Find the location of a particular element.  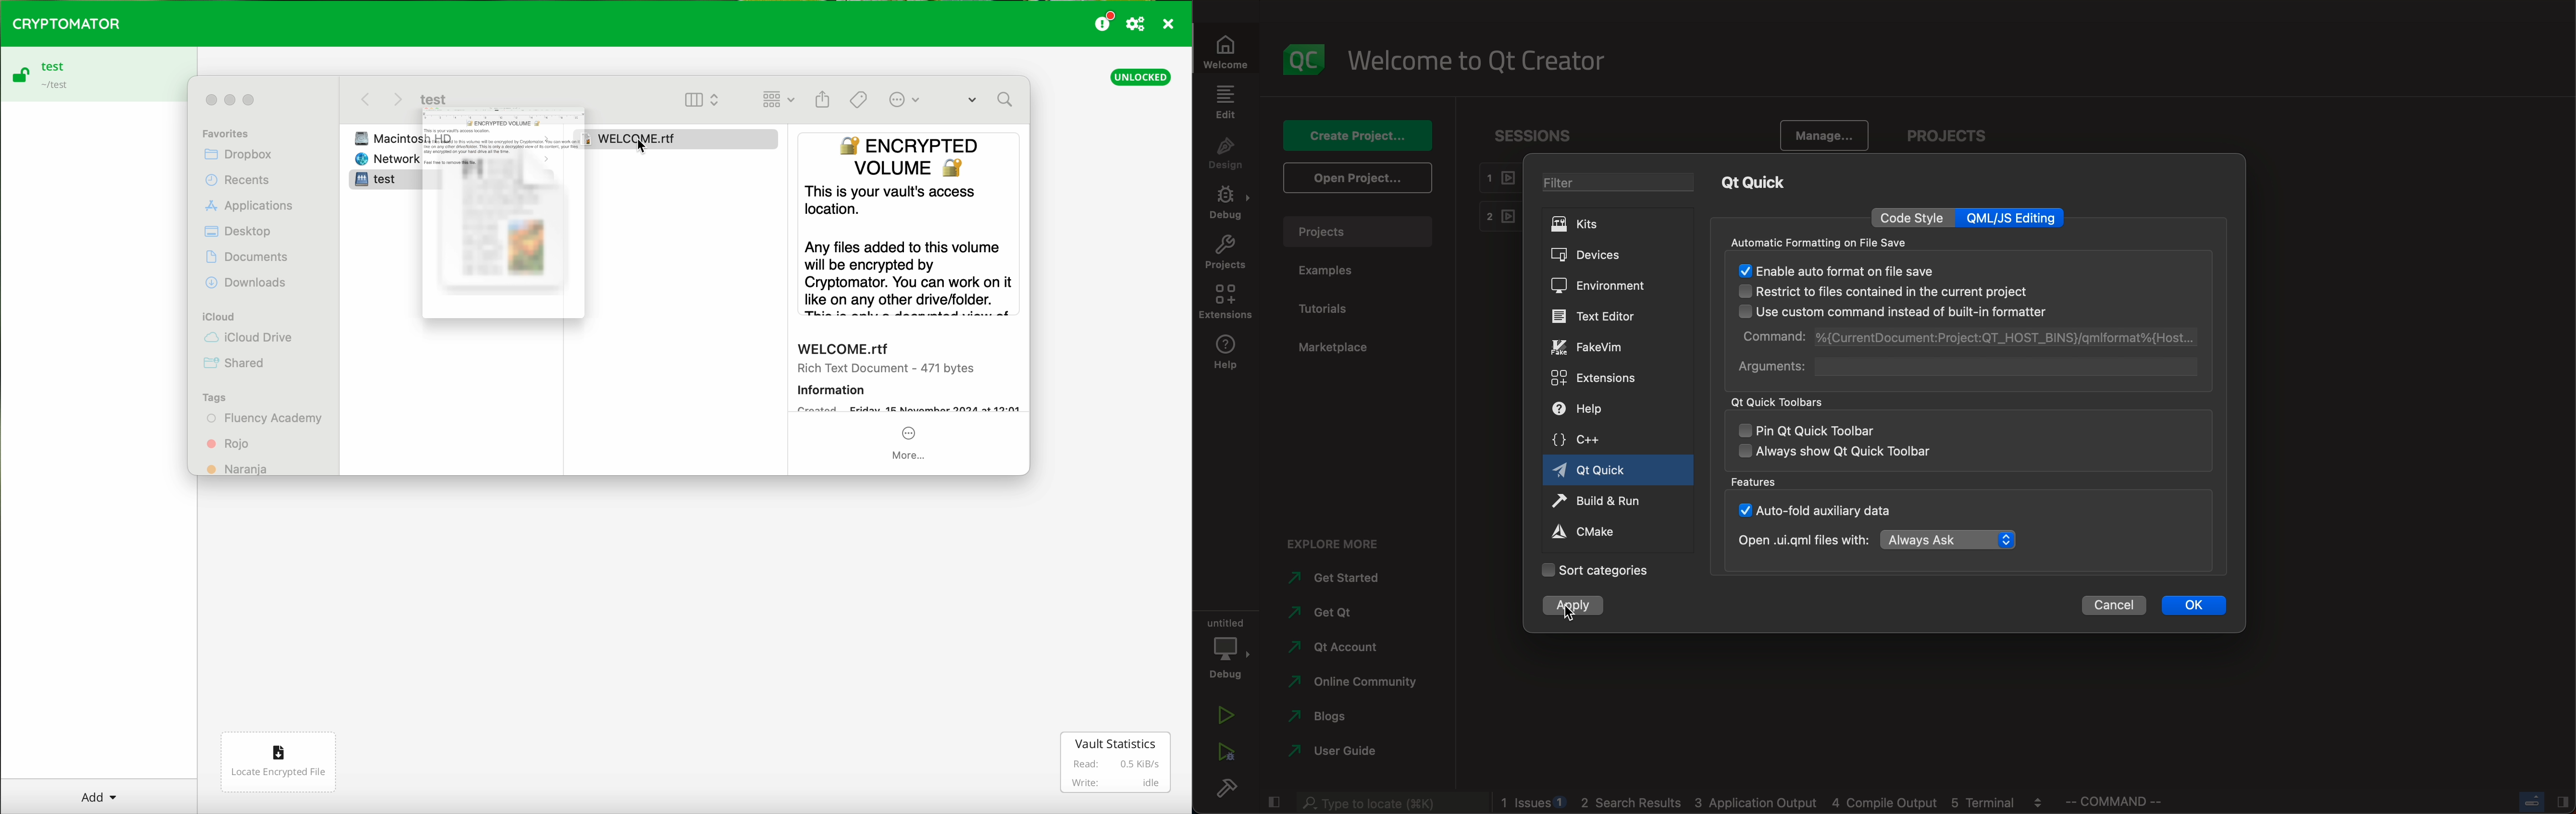

Rojo is located at coordinates (231, 443).